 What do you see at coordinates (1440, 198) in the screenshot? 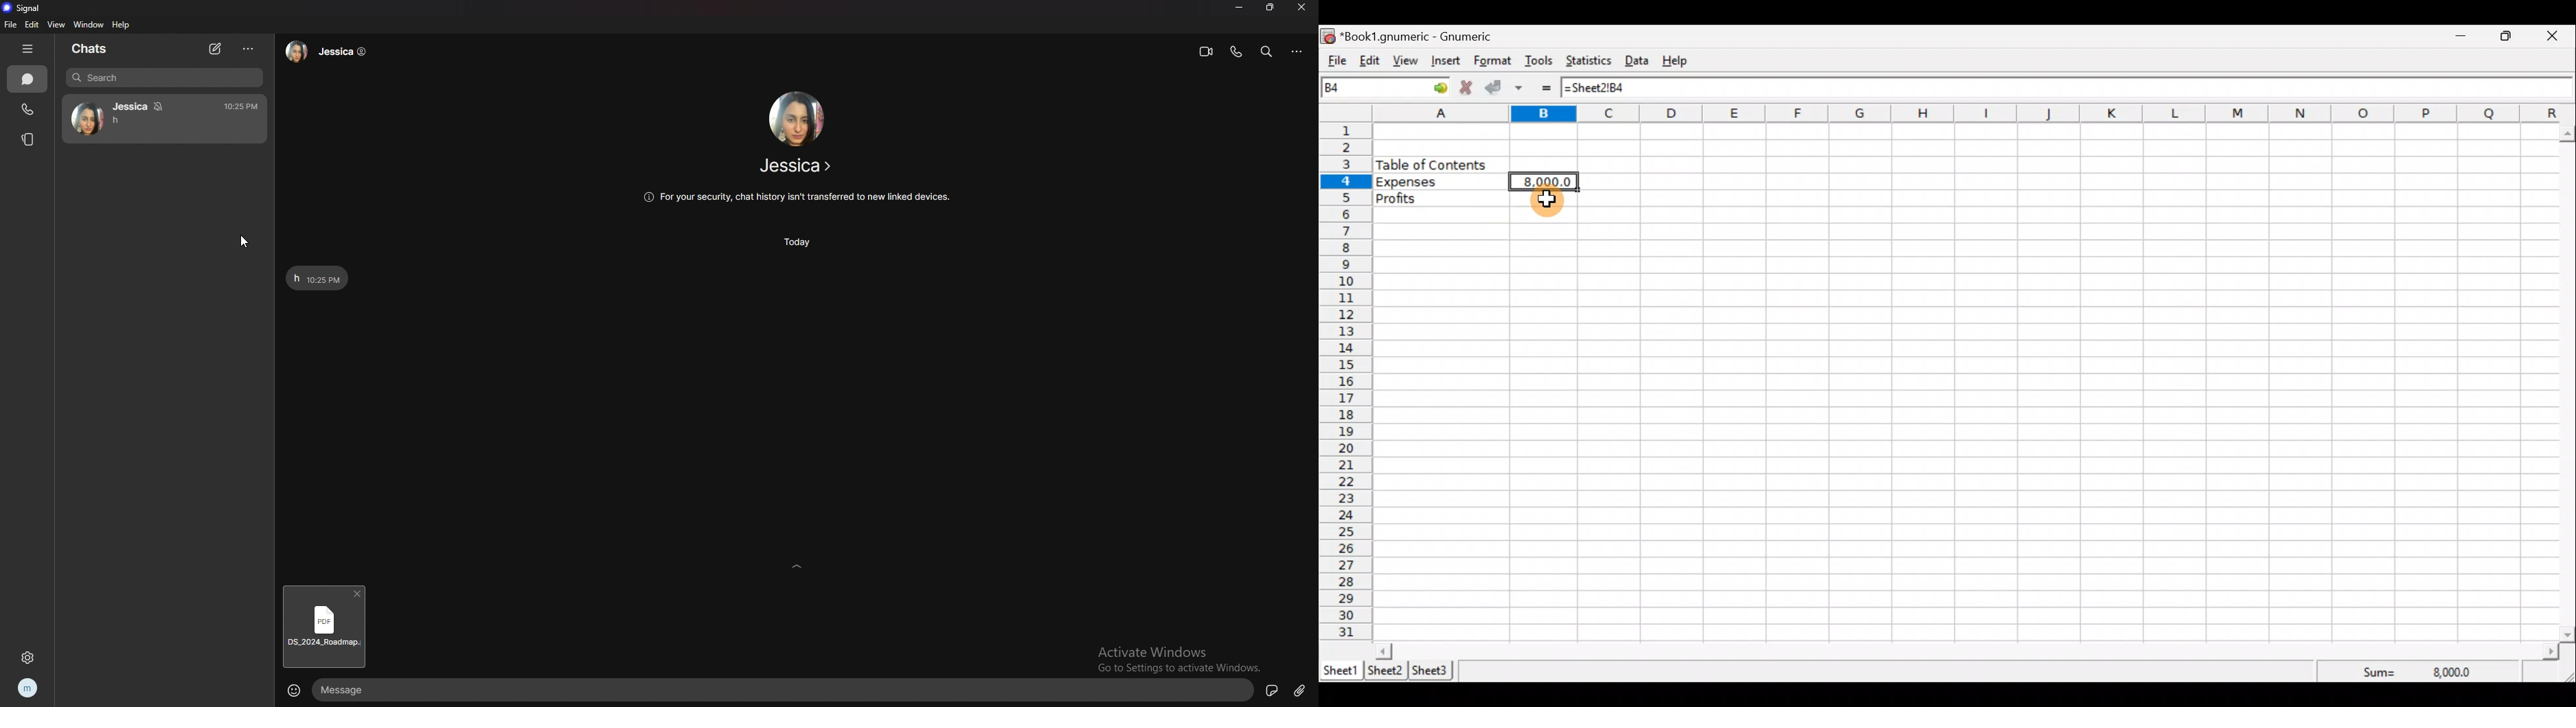
I see `Profits` at bounding box center [1440, 198].